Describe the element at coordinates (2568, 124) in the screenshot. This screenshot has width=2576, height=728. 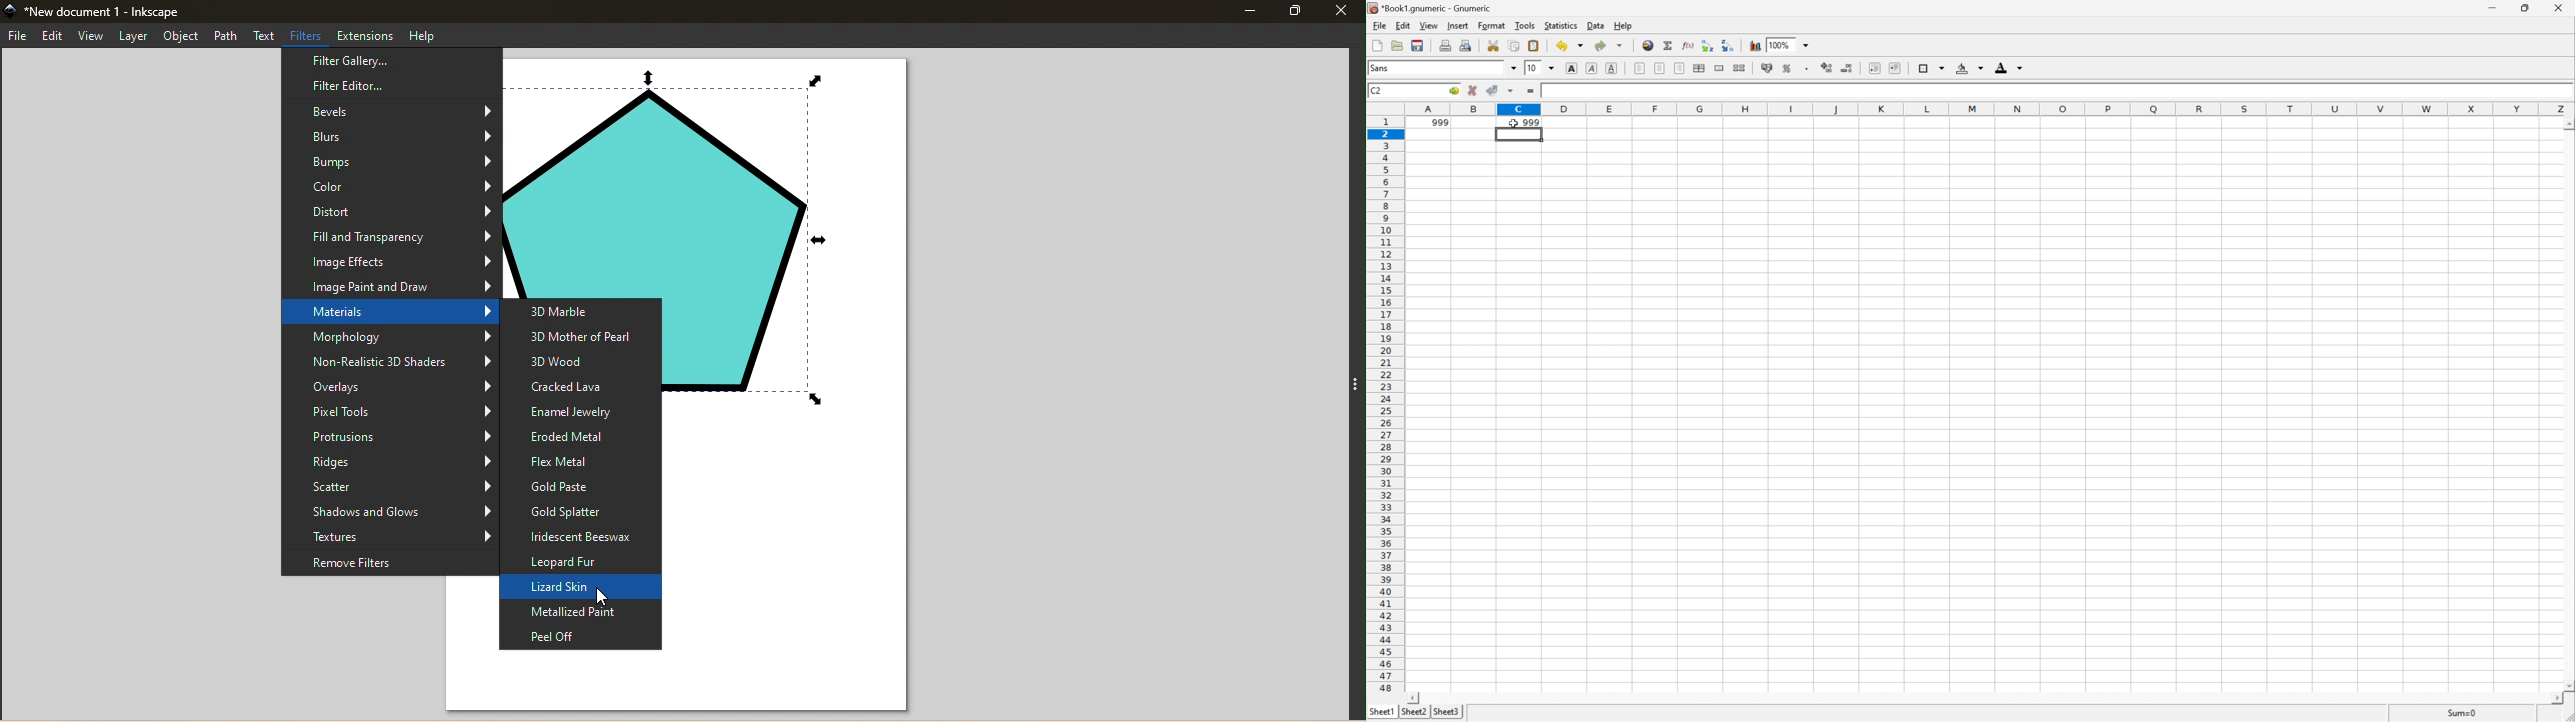
I see `scroll up` at that location.